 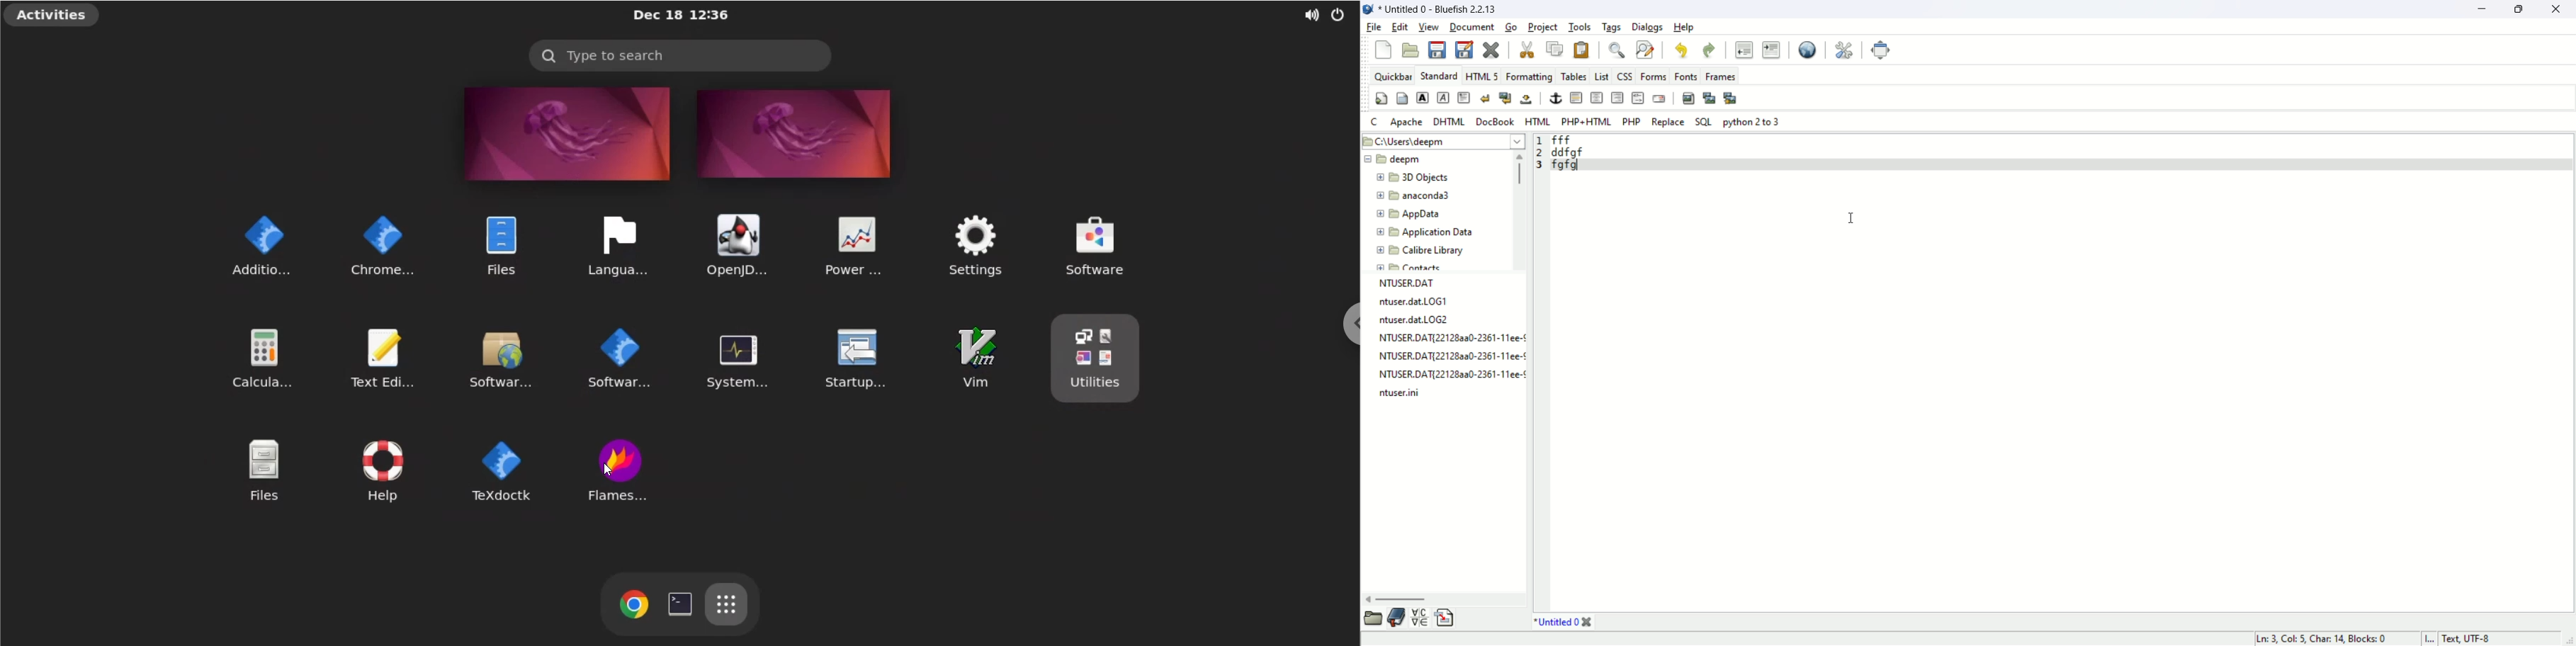 I want to click on date and menu, so click(x=679, y=16).